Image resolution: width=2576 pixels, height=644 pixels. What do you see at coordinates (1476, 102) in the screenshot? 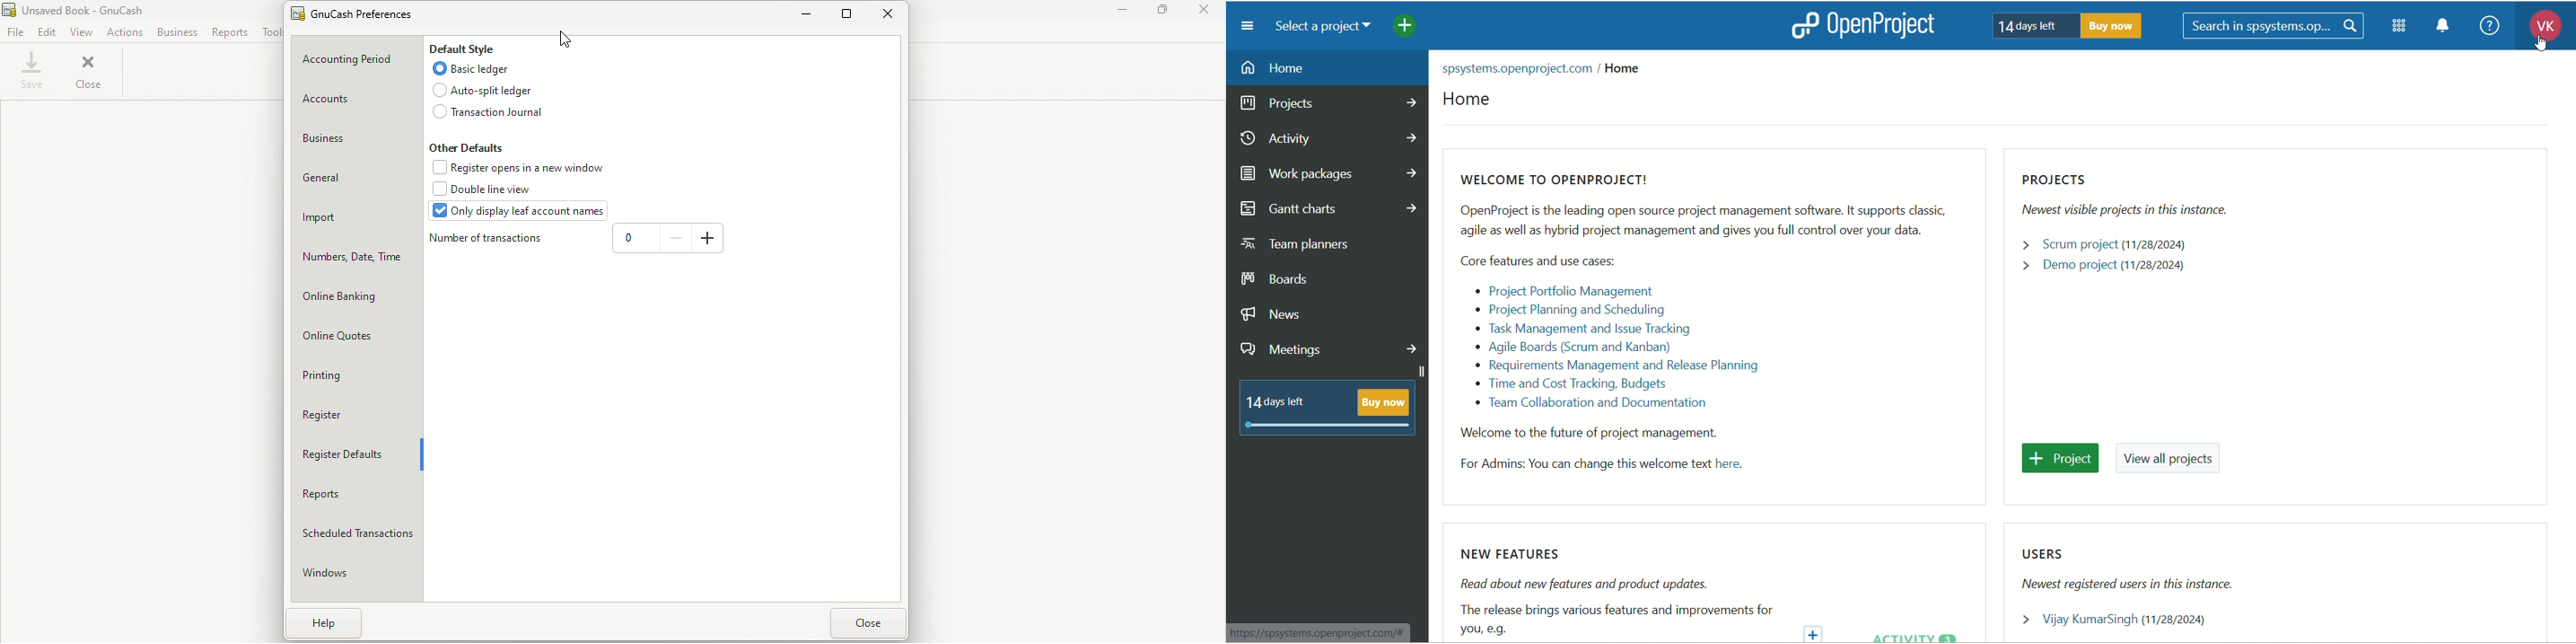
I see `home` at bounding box center [1476, 102].